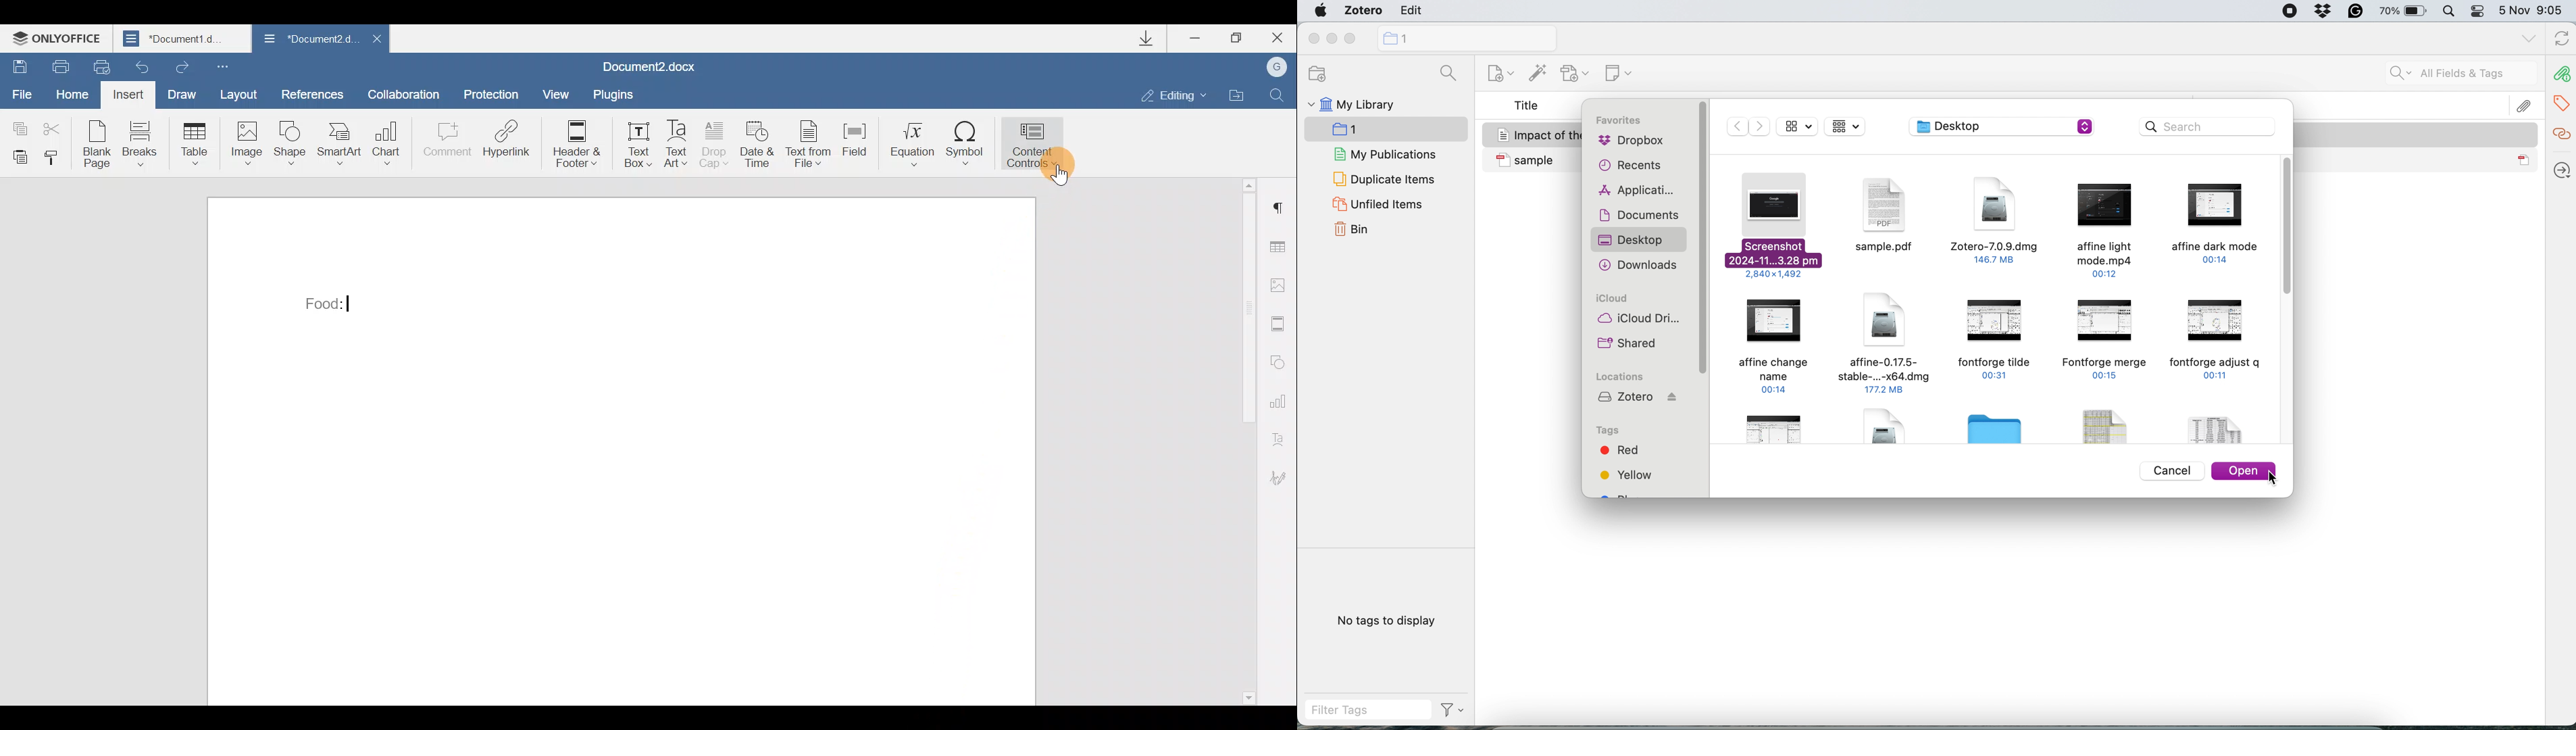 Image resolution: width=2576 pixels, height=756 pixels. What do you see at coordinates (1201, 40) in the screenshot?
I see `Minimize` at bounding box center [1201, 40].